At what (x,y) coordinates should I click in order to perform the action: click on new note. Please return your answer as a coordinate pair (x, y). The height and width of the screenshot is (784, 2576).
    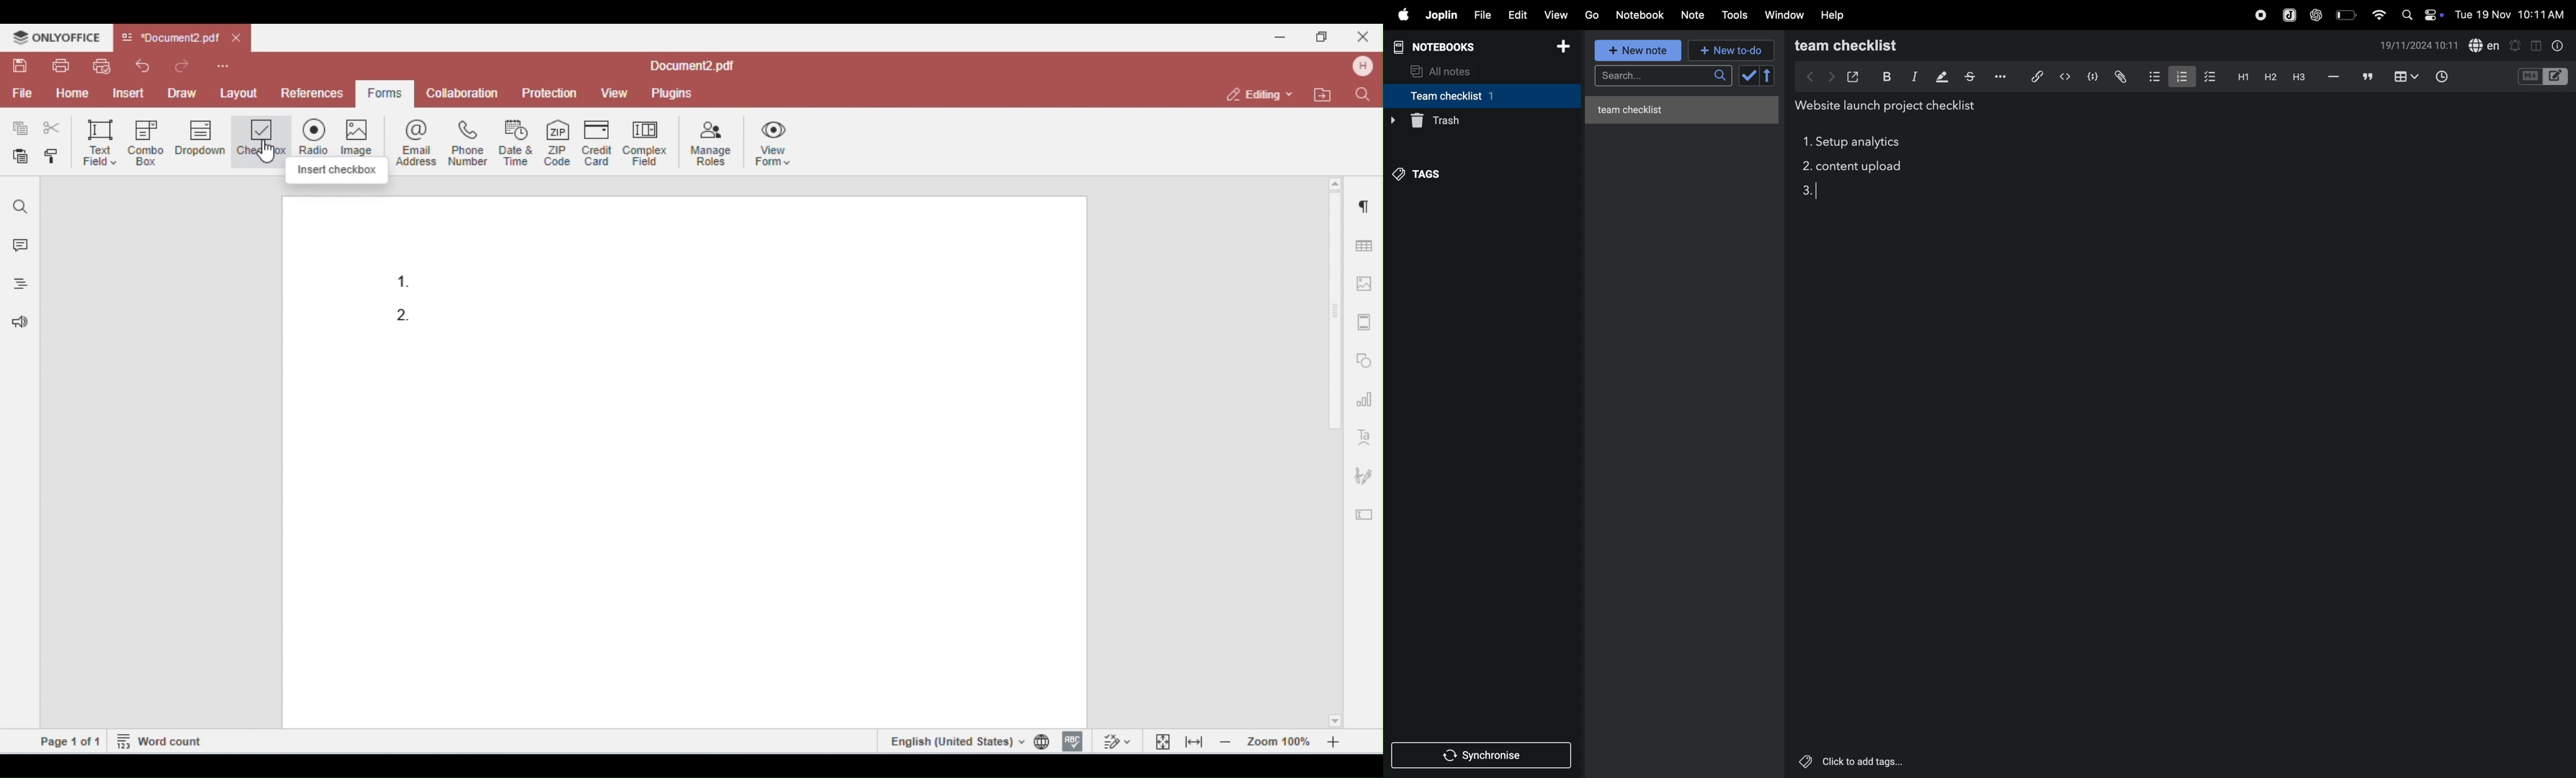
    Looking at the image, I should click on (1639, 51).